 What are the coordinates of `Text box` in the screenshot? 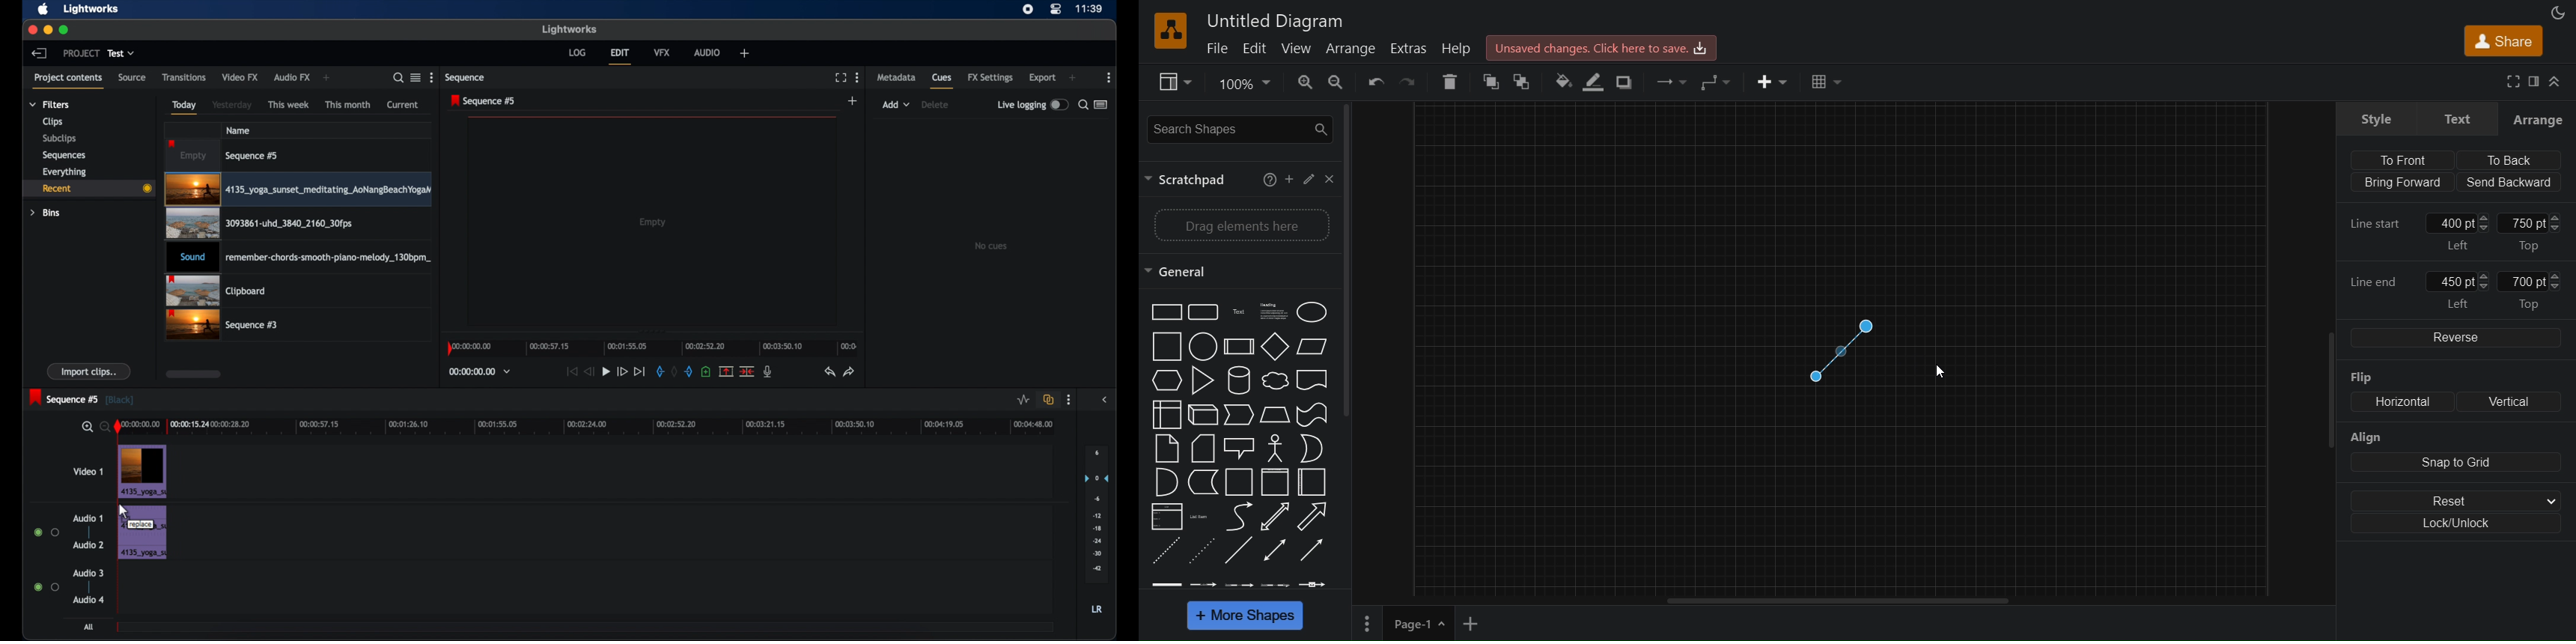 It's located at (1270, 311).